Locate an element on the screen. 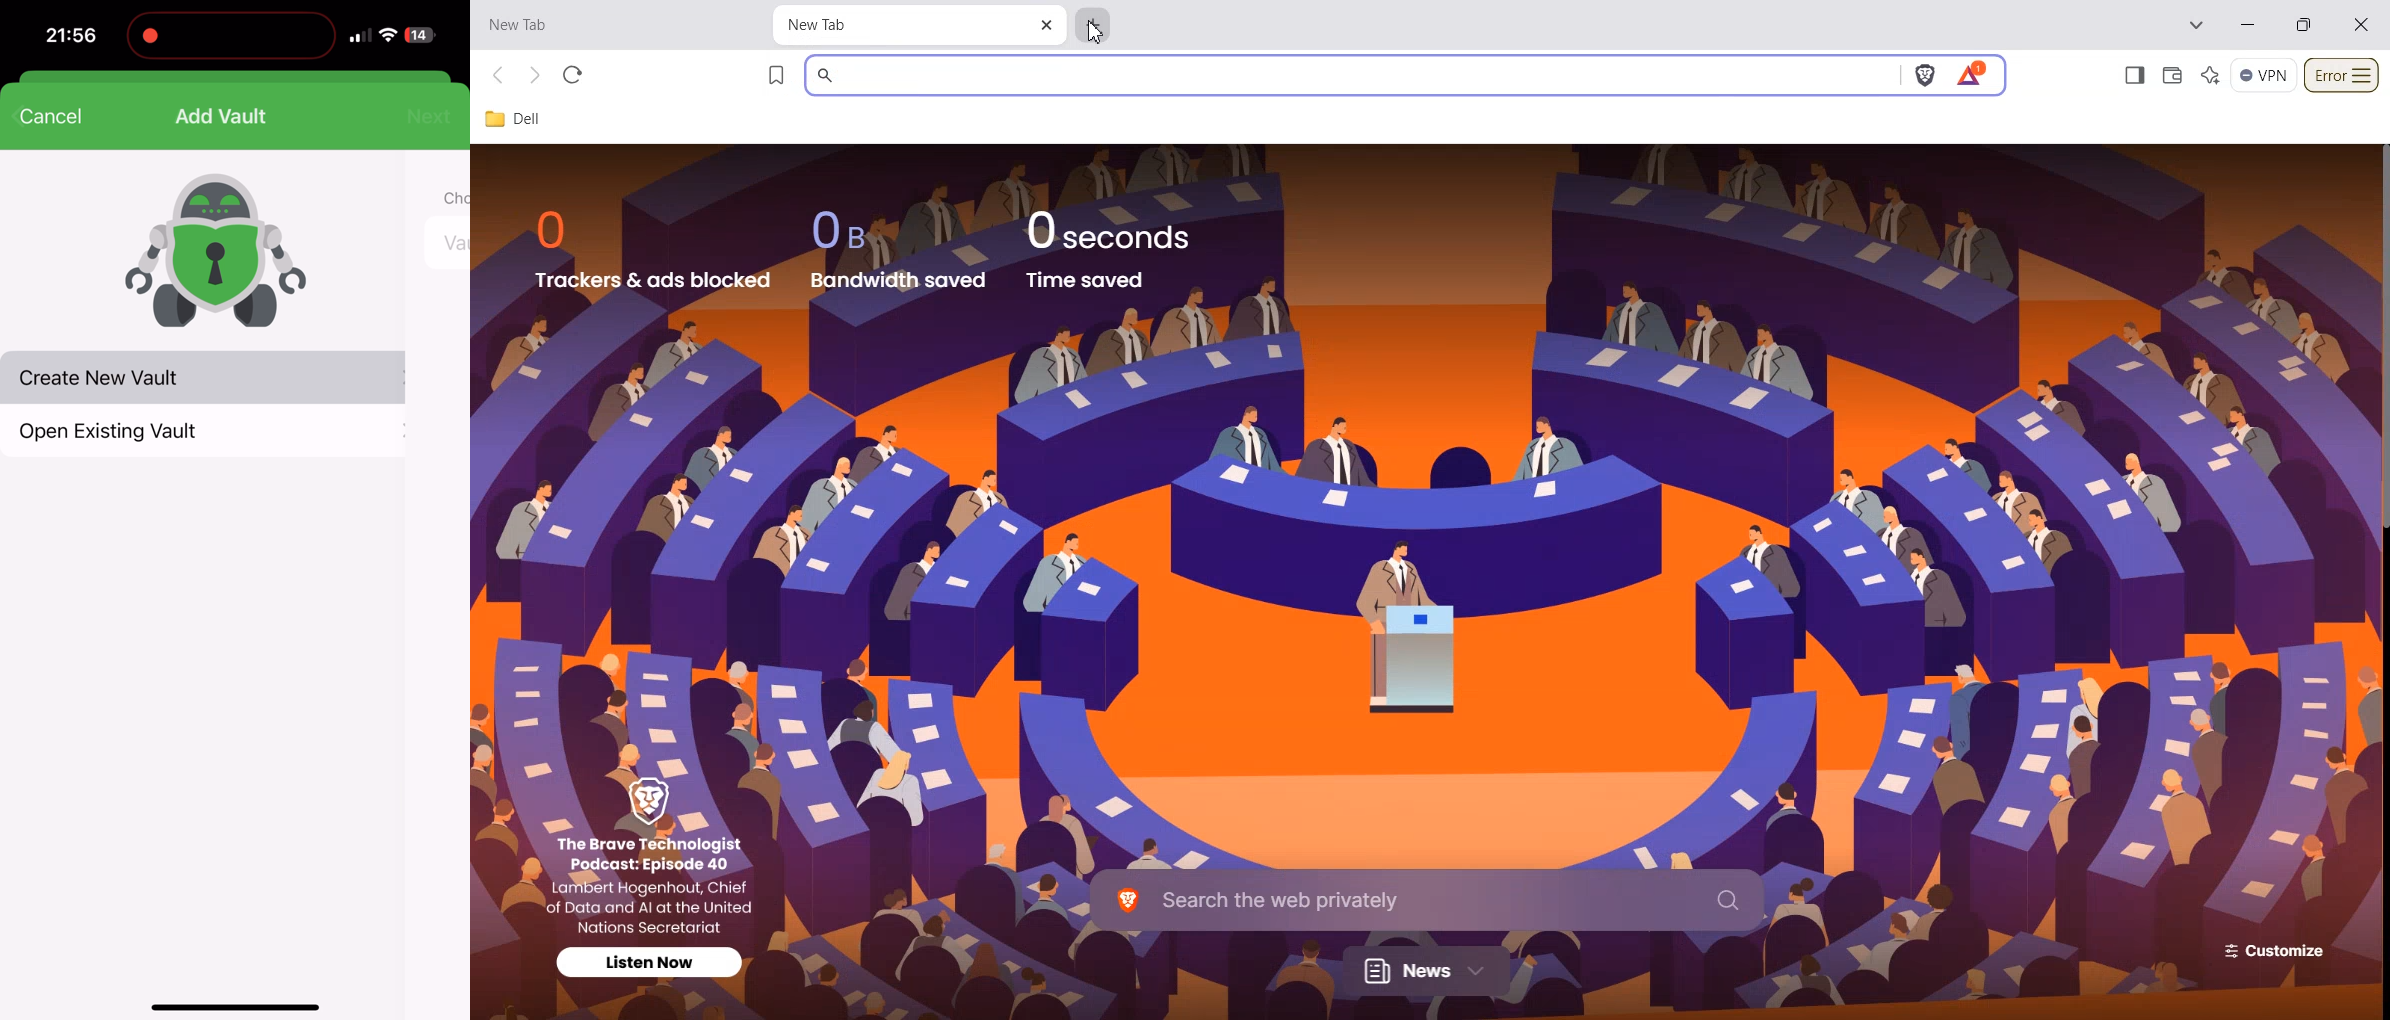  cancel is located at coordinates (52, 117).